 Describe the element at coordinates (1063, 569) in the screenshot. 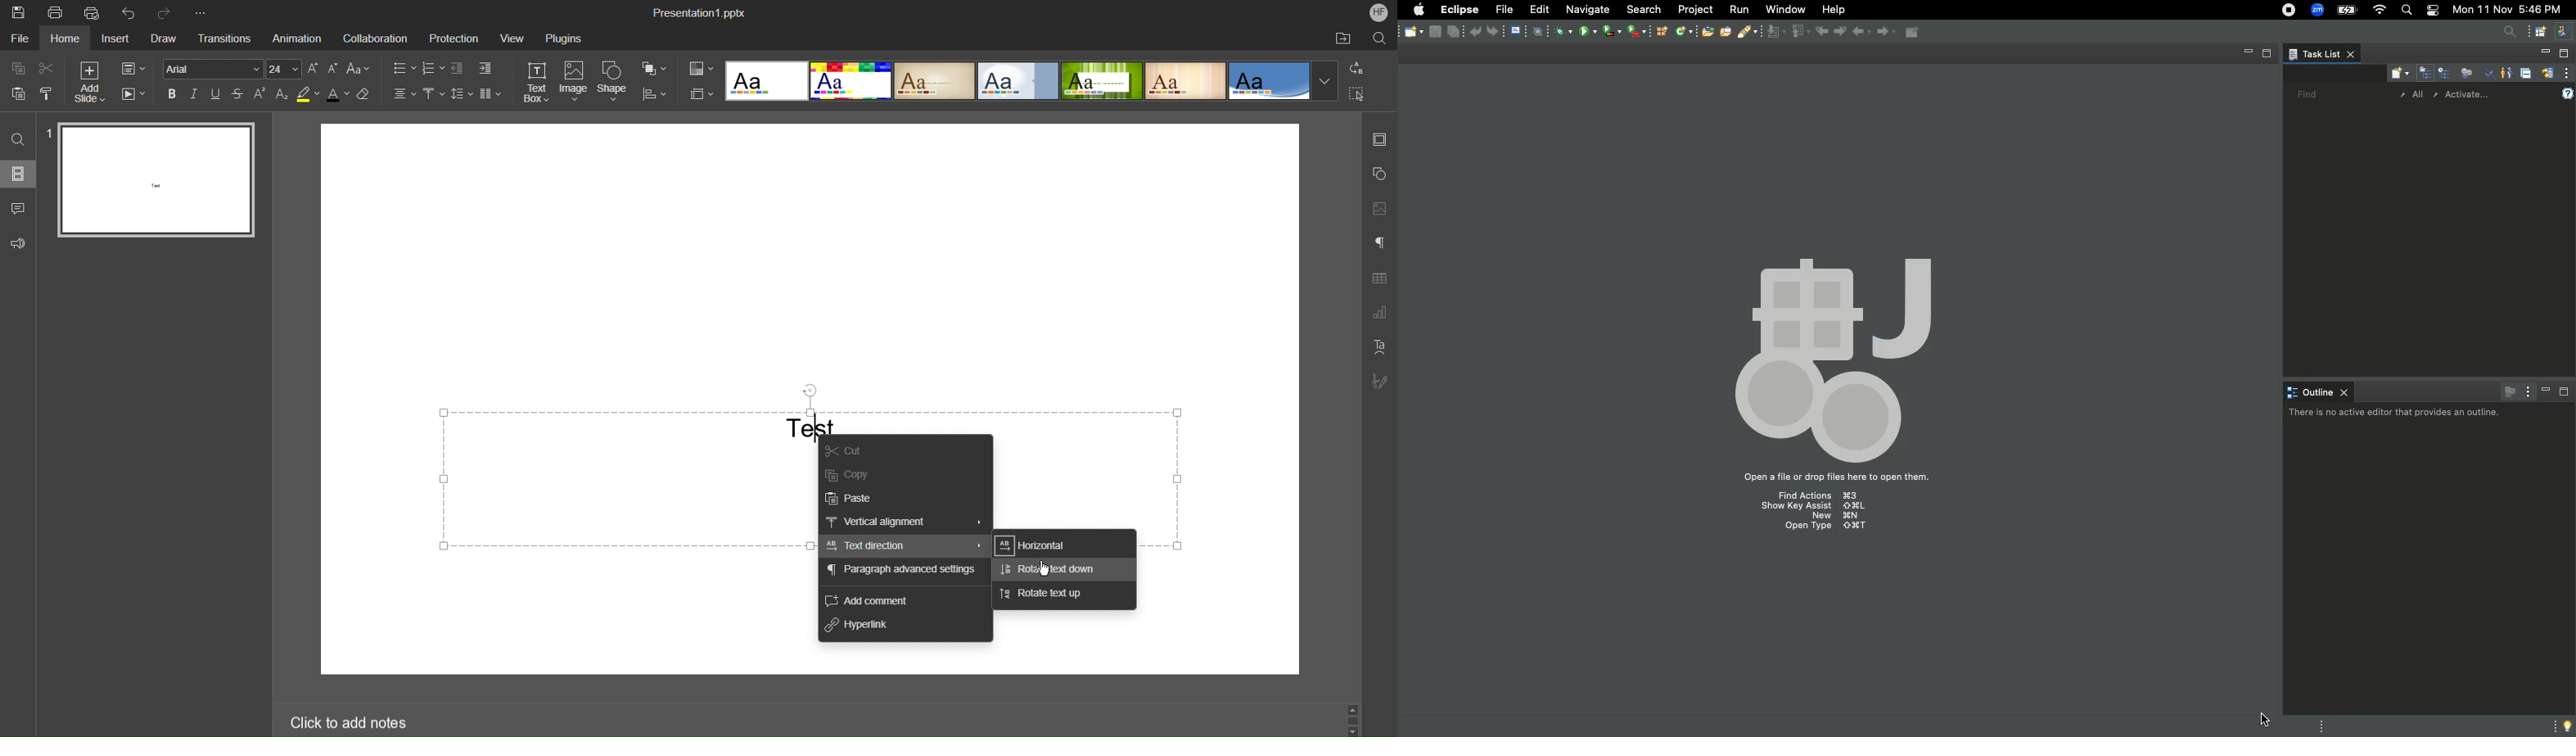

I see `Rotate text down` at that location.